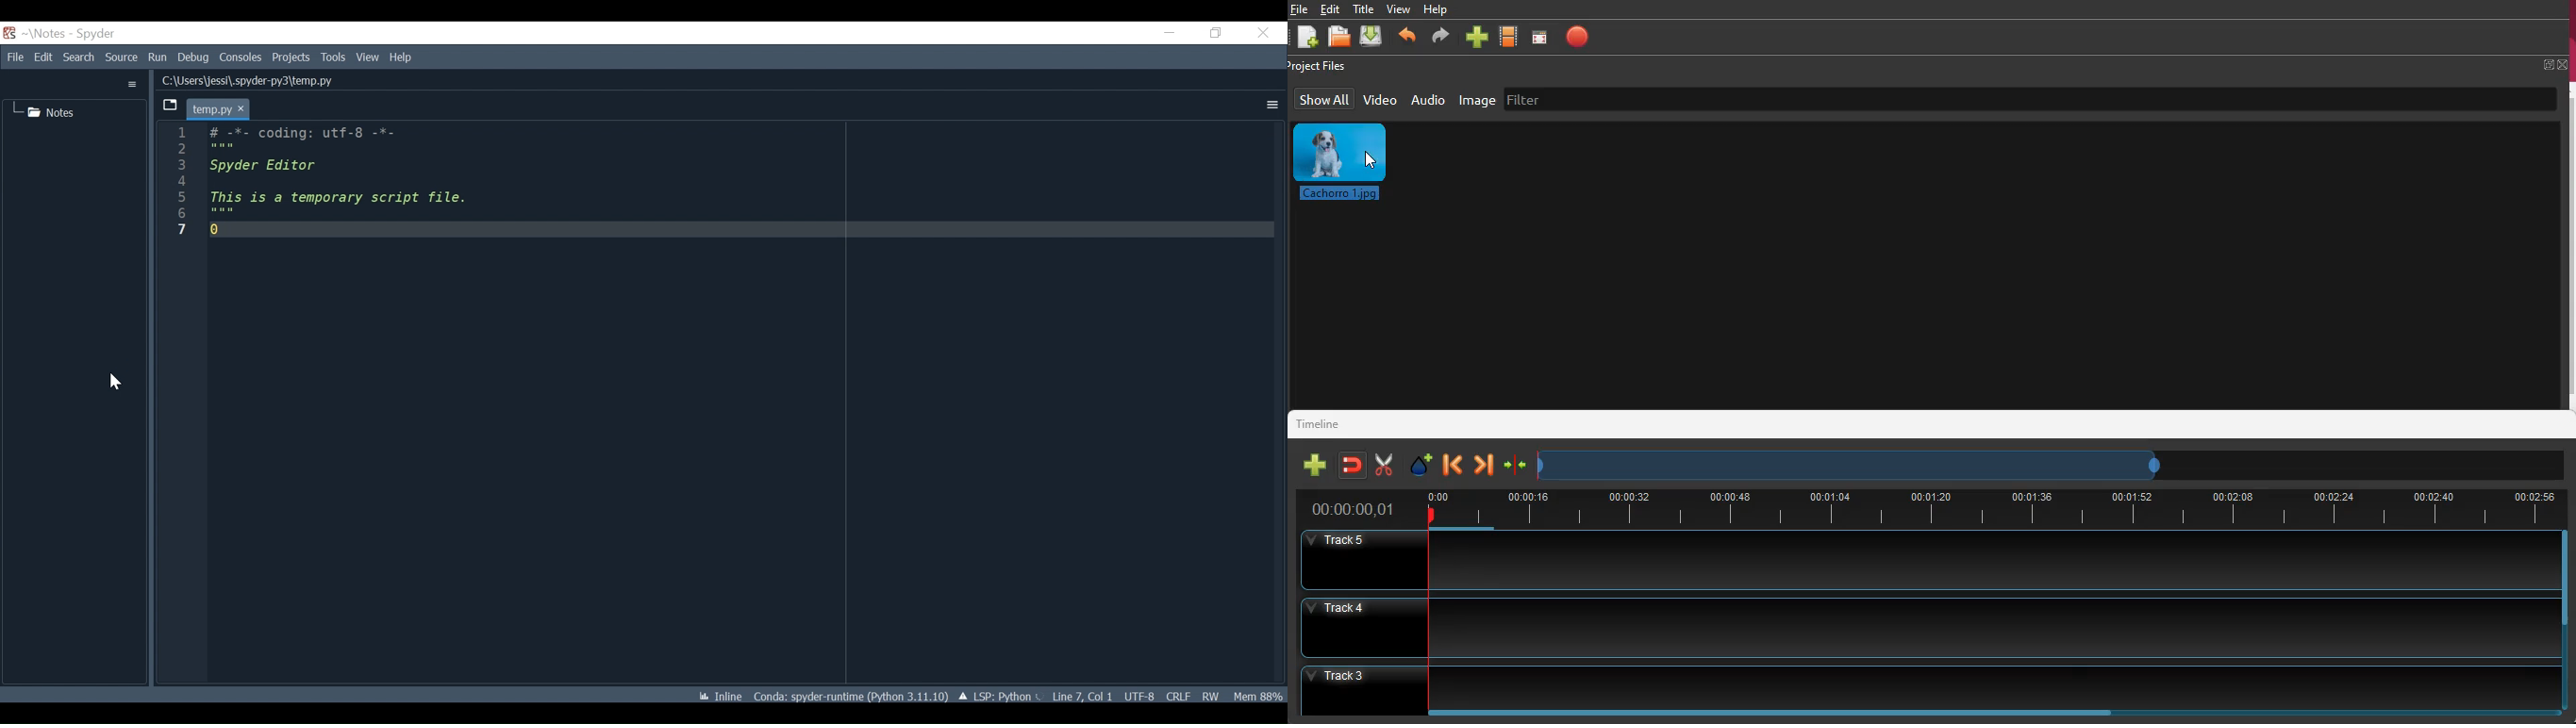  Describe the element at coordinates (114, 381) in the screenshot. I see `cursor` at that location.